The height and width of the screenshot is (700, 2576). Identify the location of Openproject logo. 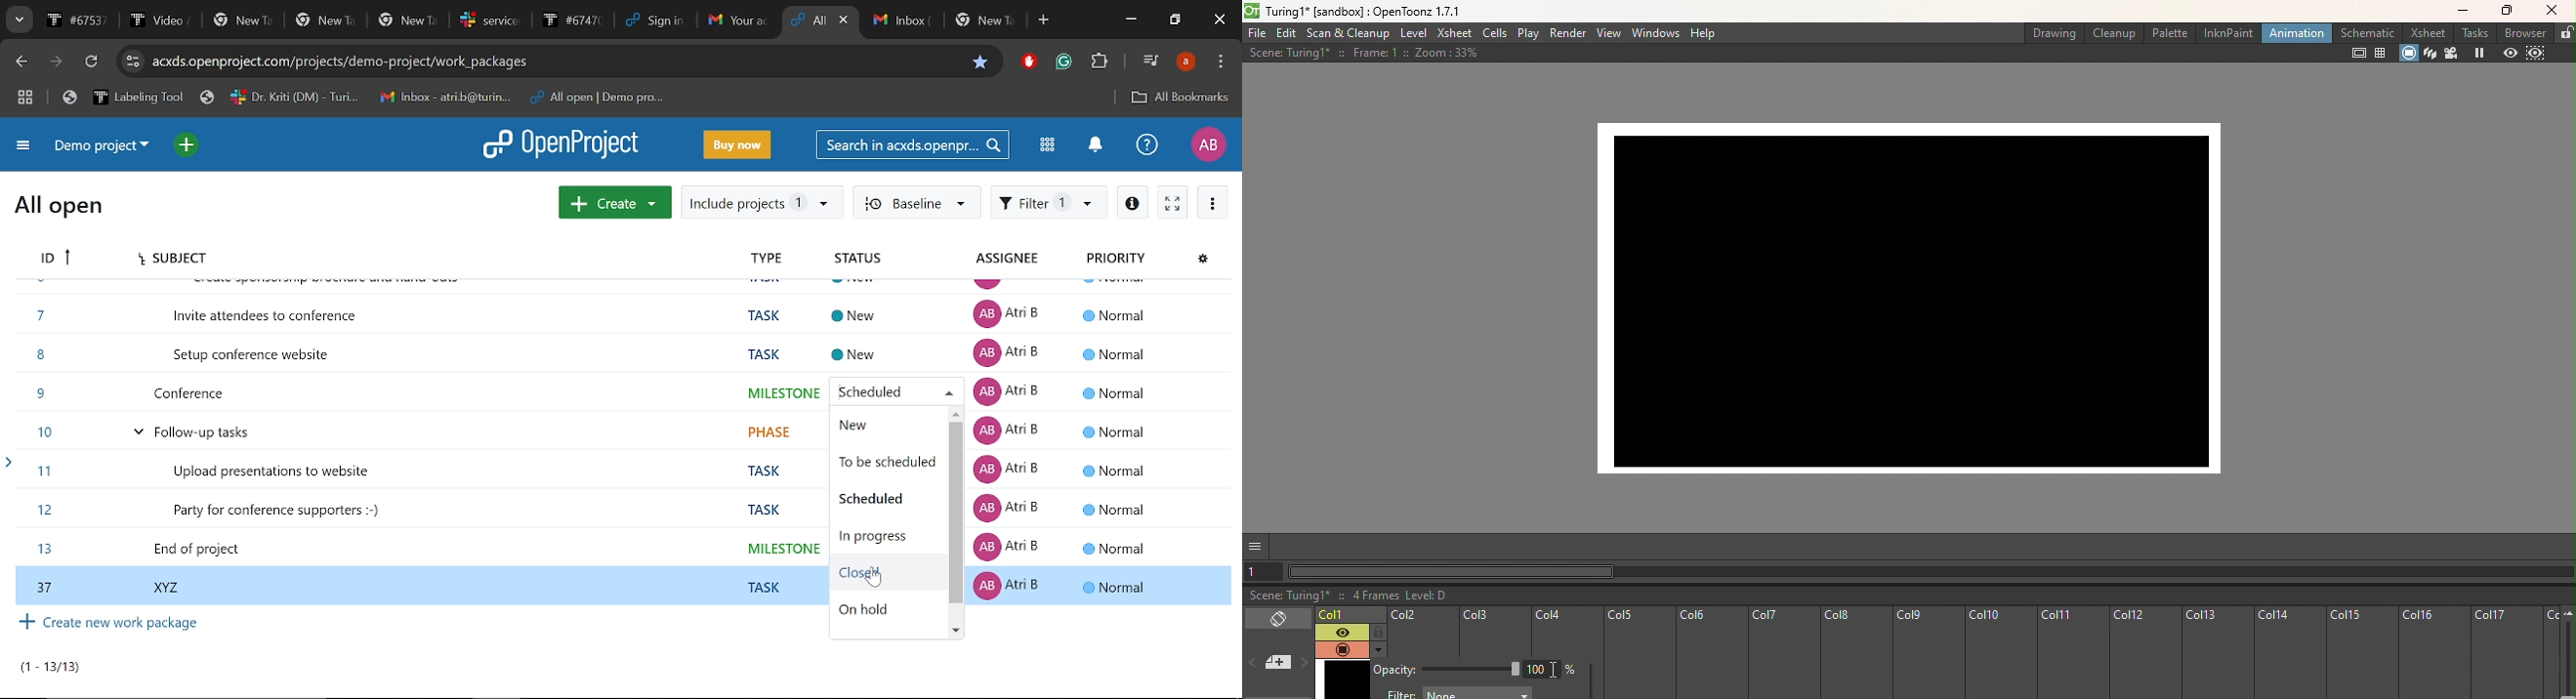
(562, 144).